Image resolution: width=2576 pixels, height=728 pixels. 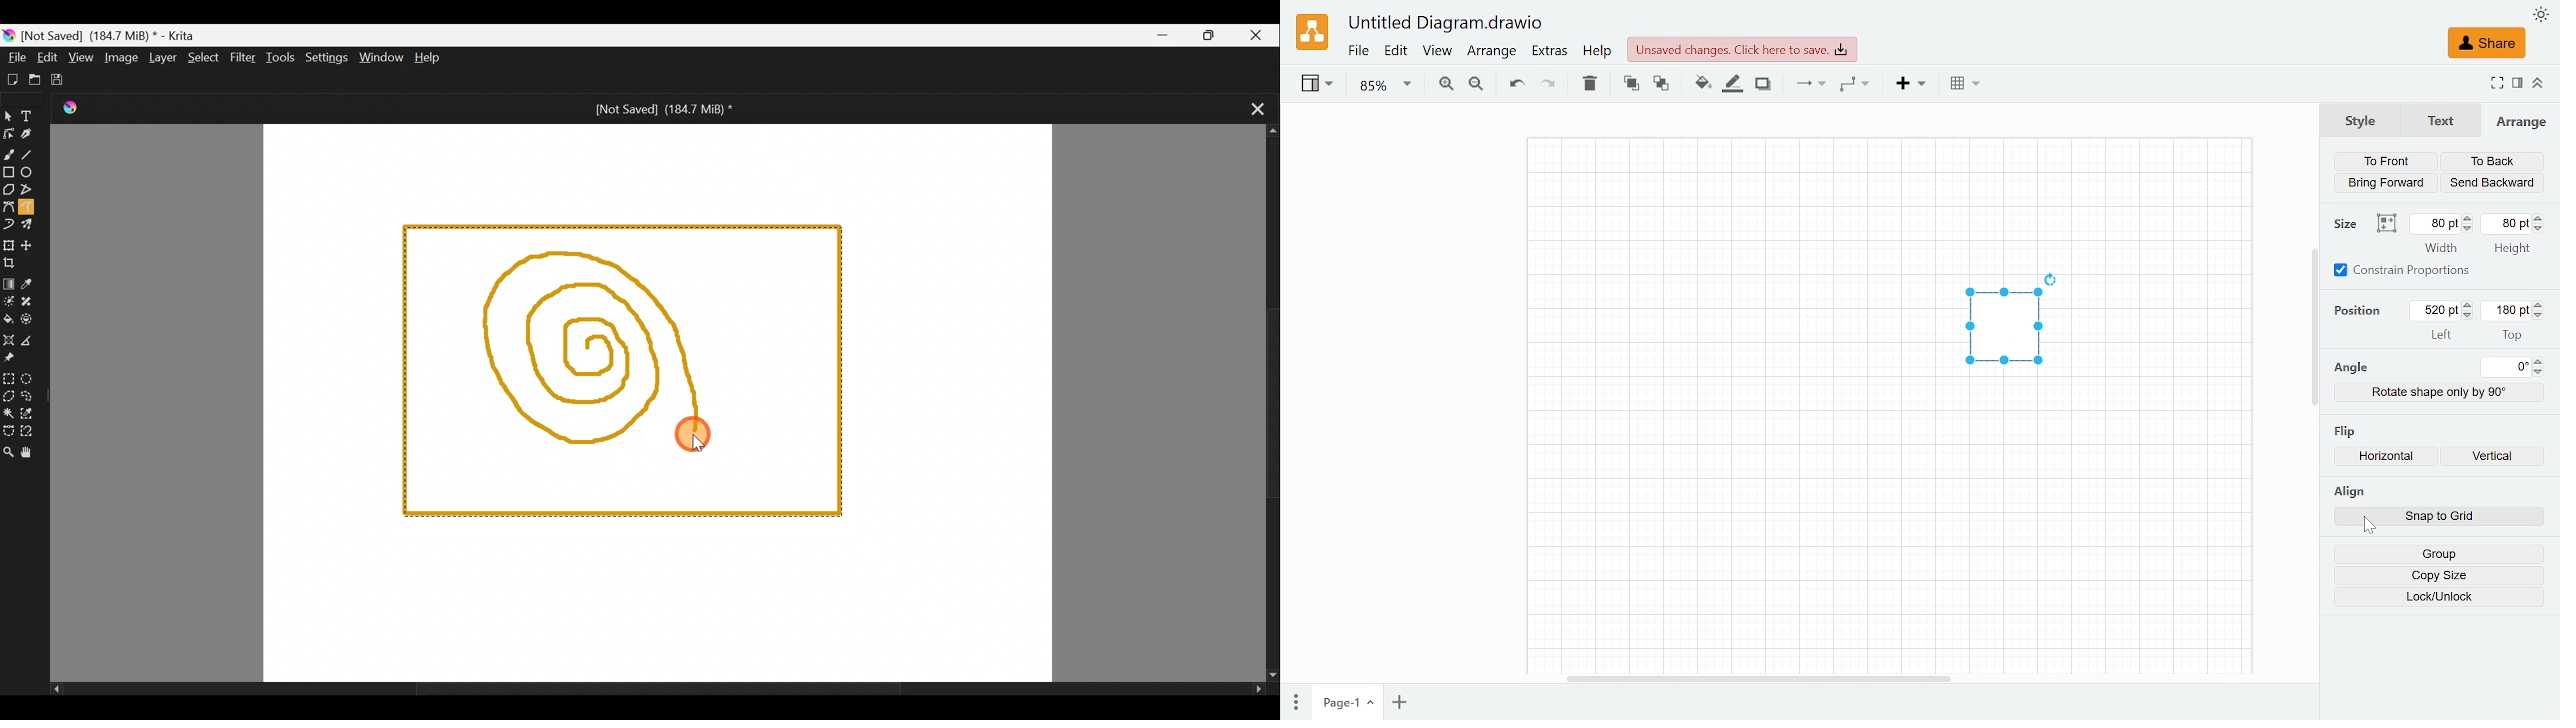 What do you see at coordinates (2521, 121) in the screenshot?
I see `Arrange` at bounding box center [2521, 121].